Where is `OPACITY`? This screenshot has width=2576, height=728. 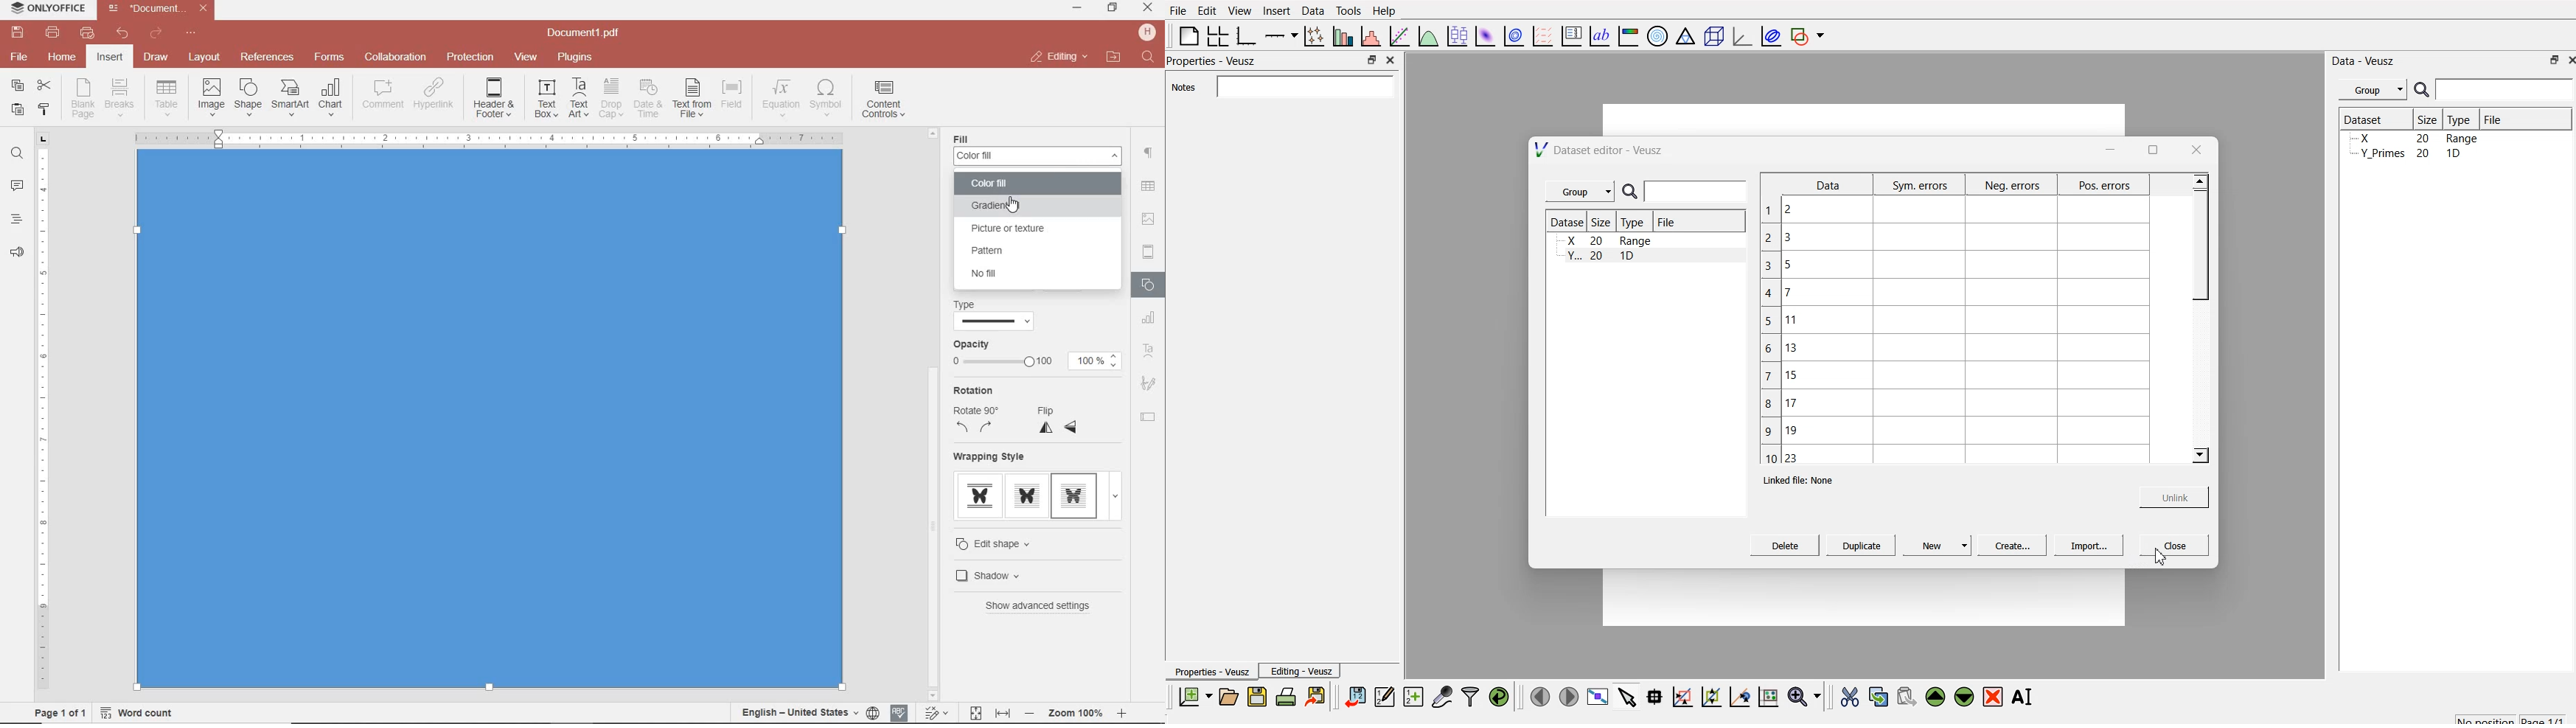 OPACITY is located at coordinates (1035, 358).